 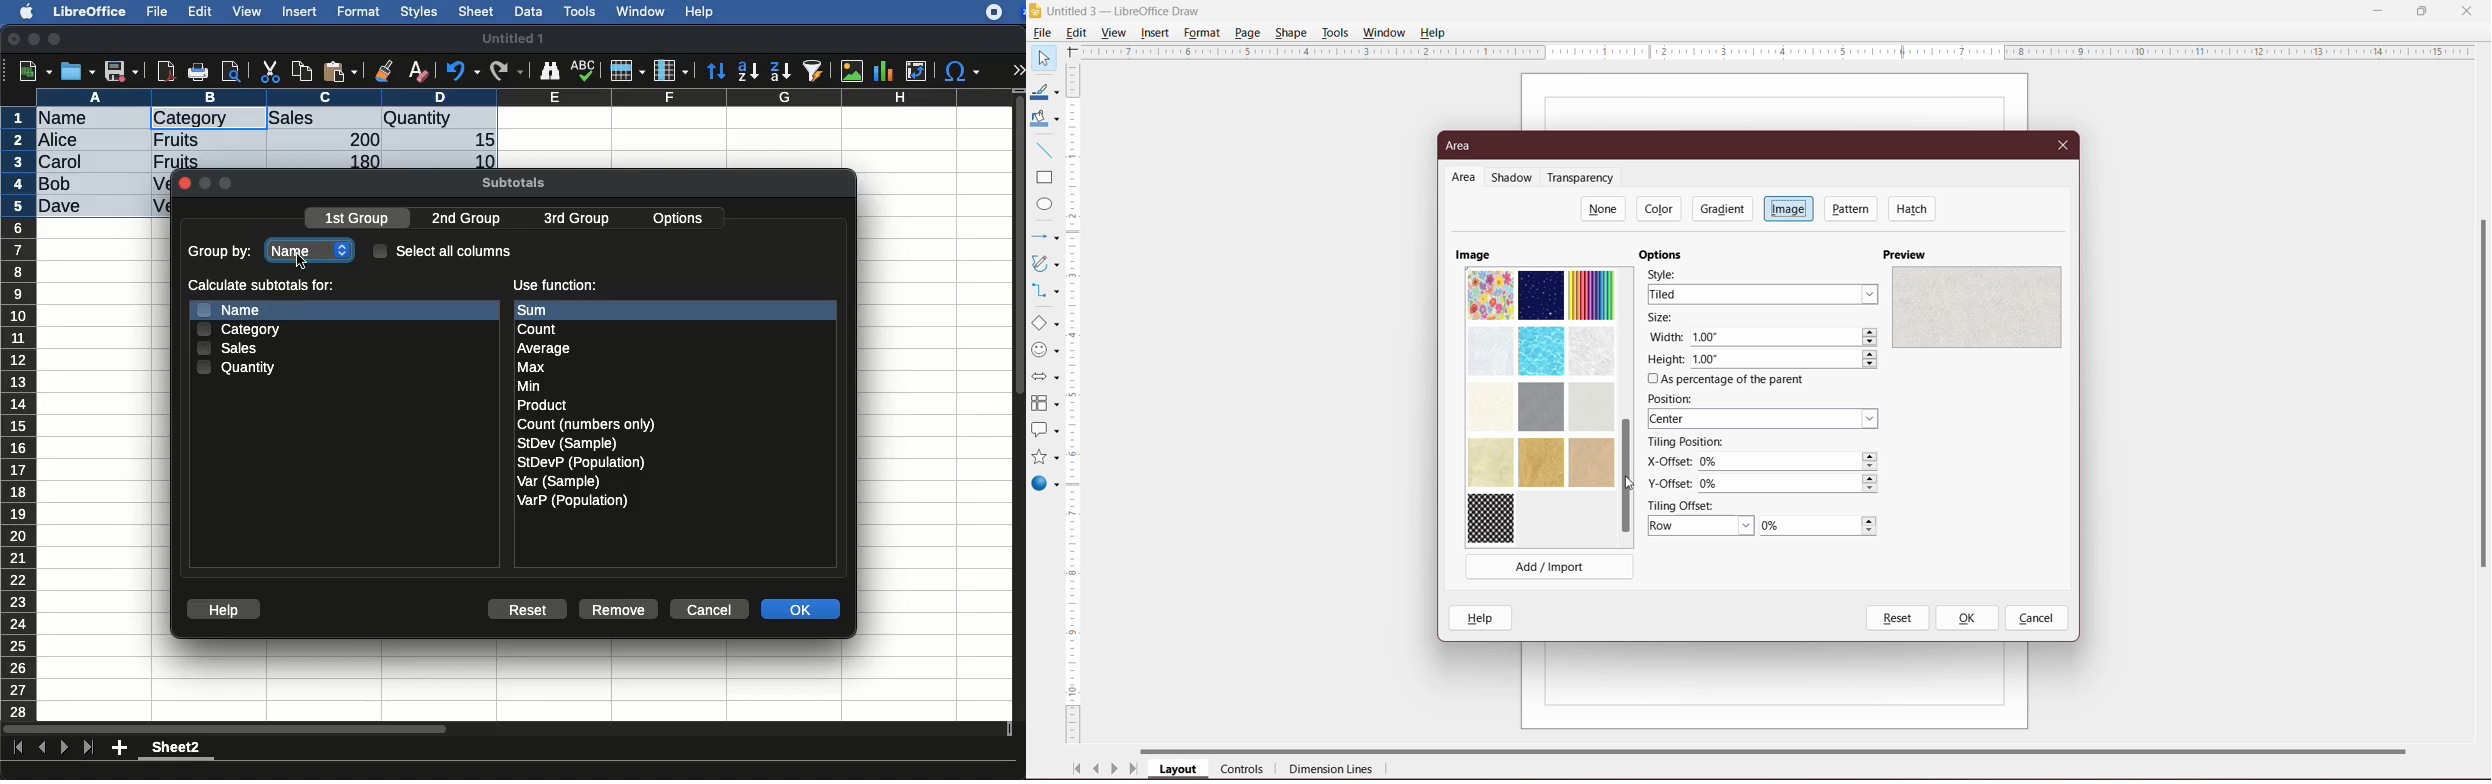 I want to click on name, so click(x=312, y=246).